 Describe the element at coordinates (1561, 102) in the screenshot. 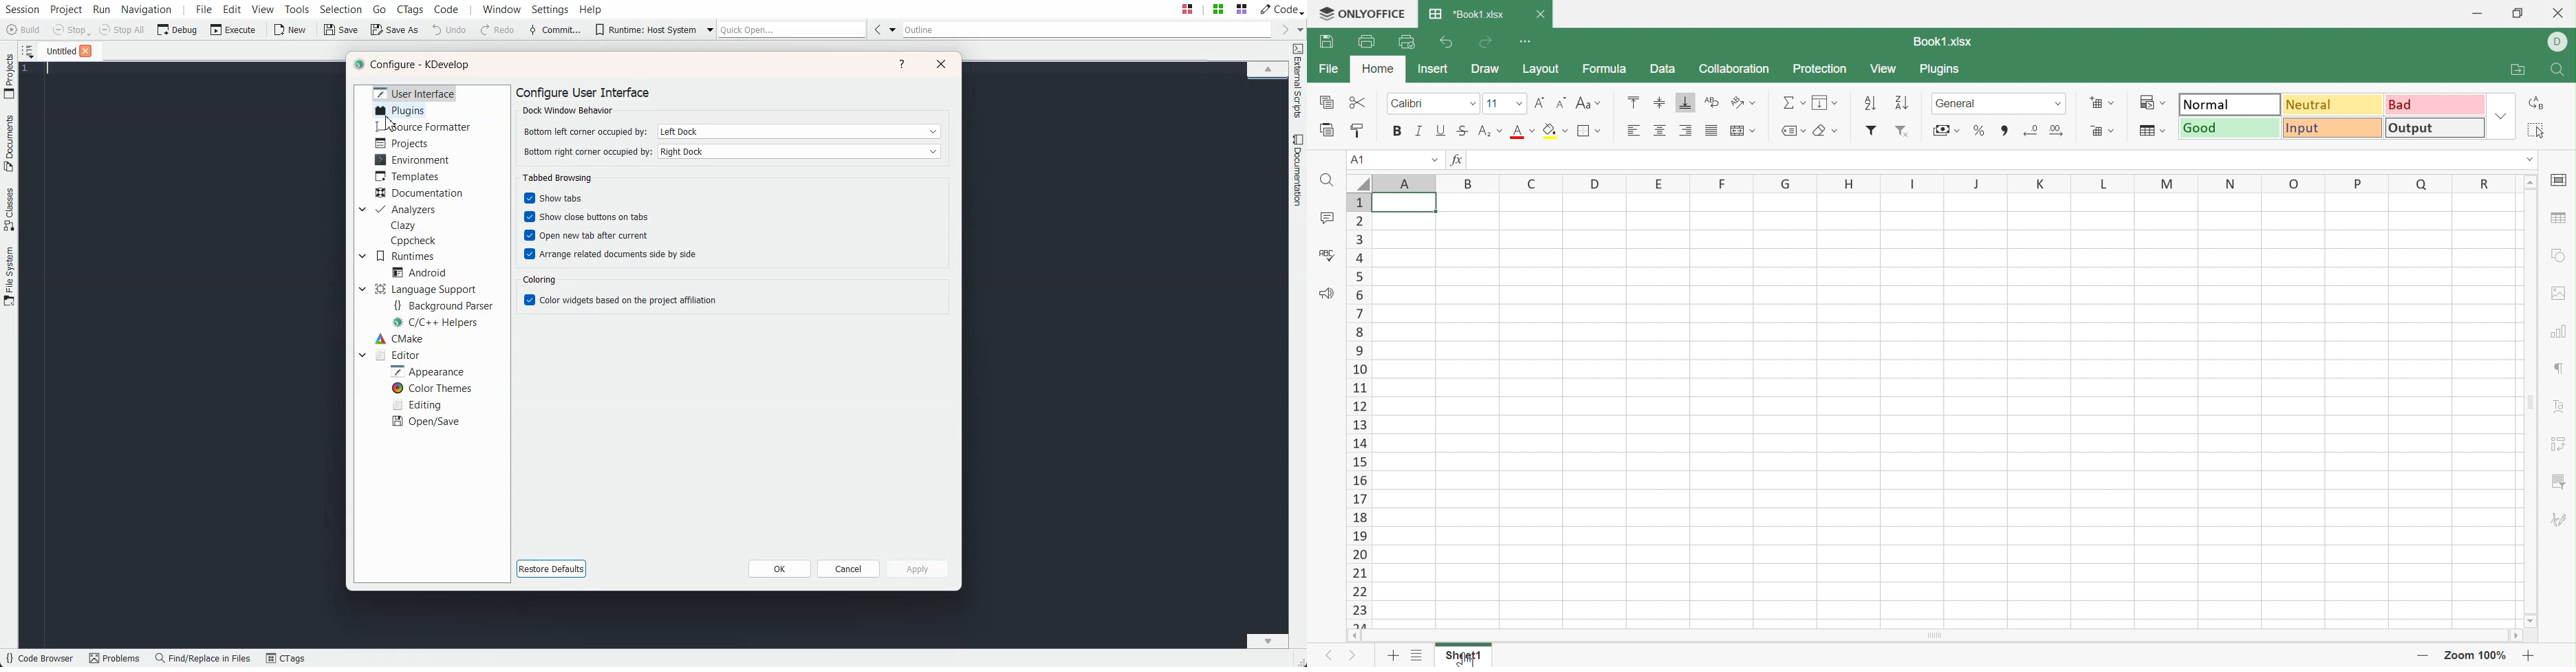

I see `Decrement font size` at that location.